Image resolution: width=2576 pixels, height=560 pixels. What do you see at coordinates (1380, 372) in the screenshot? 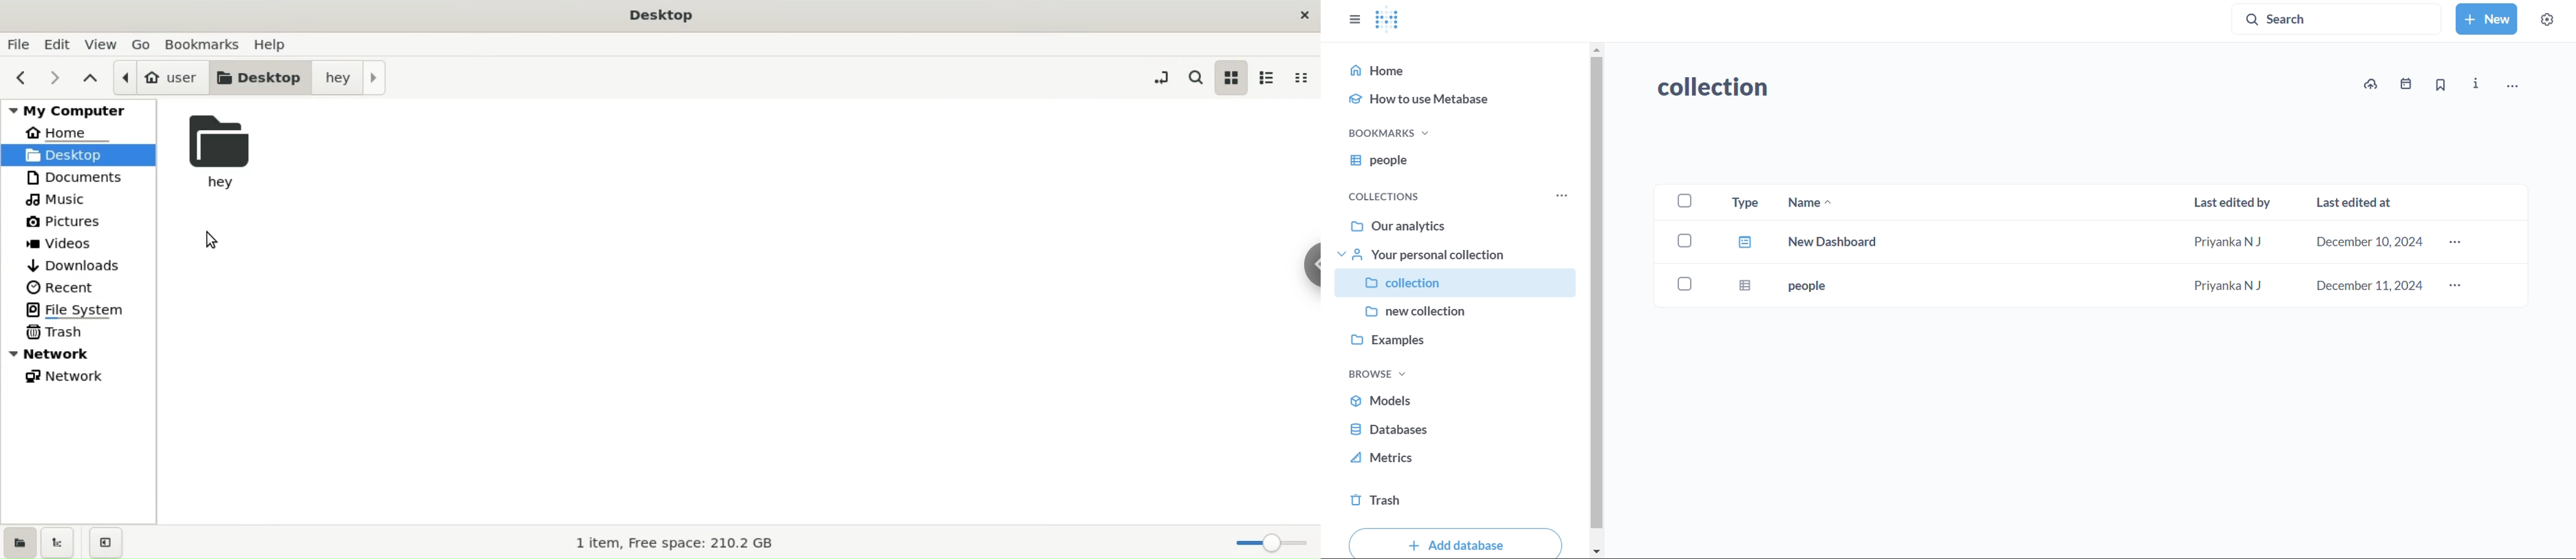
I see `browse` at bounding box center [1380, 372].